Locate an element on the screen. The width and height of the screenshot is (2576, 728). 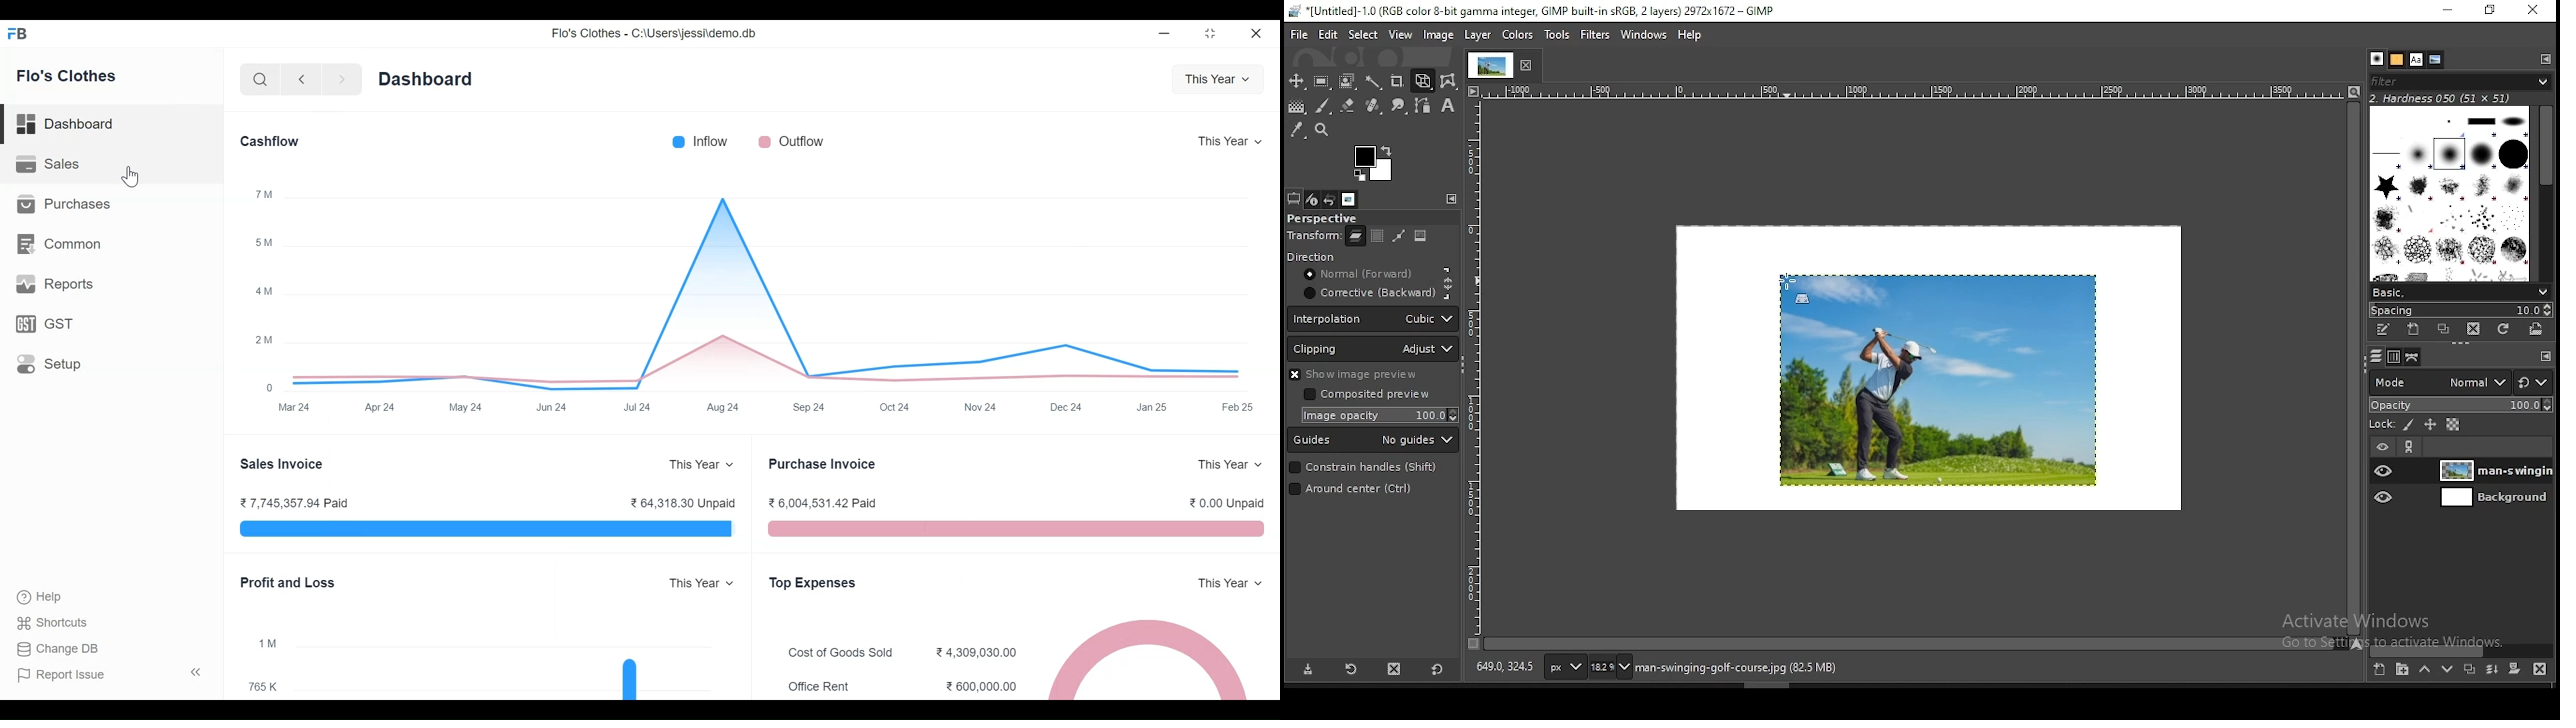
This Year is located at coordinates (1229, 584).